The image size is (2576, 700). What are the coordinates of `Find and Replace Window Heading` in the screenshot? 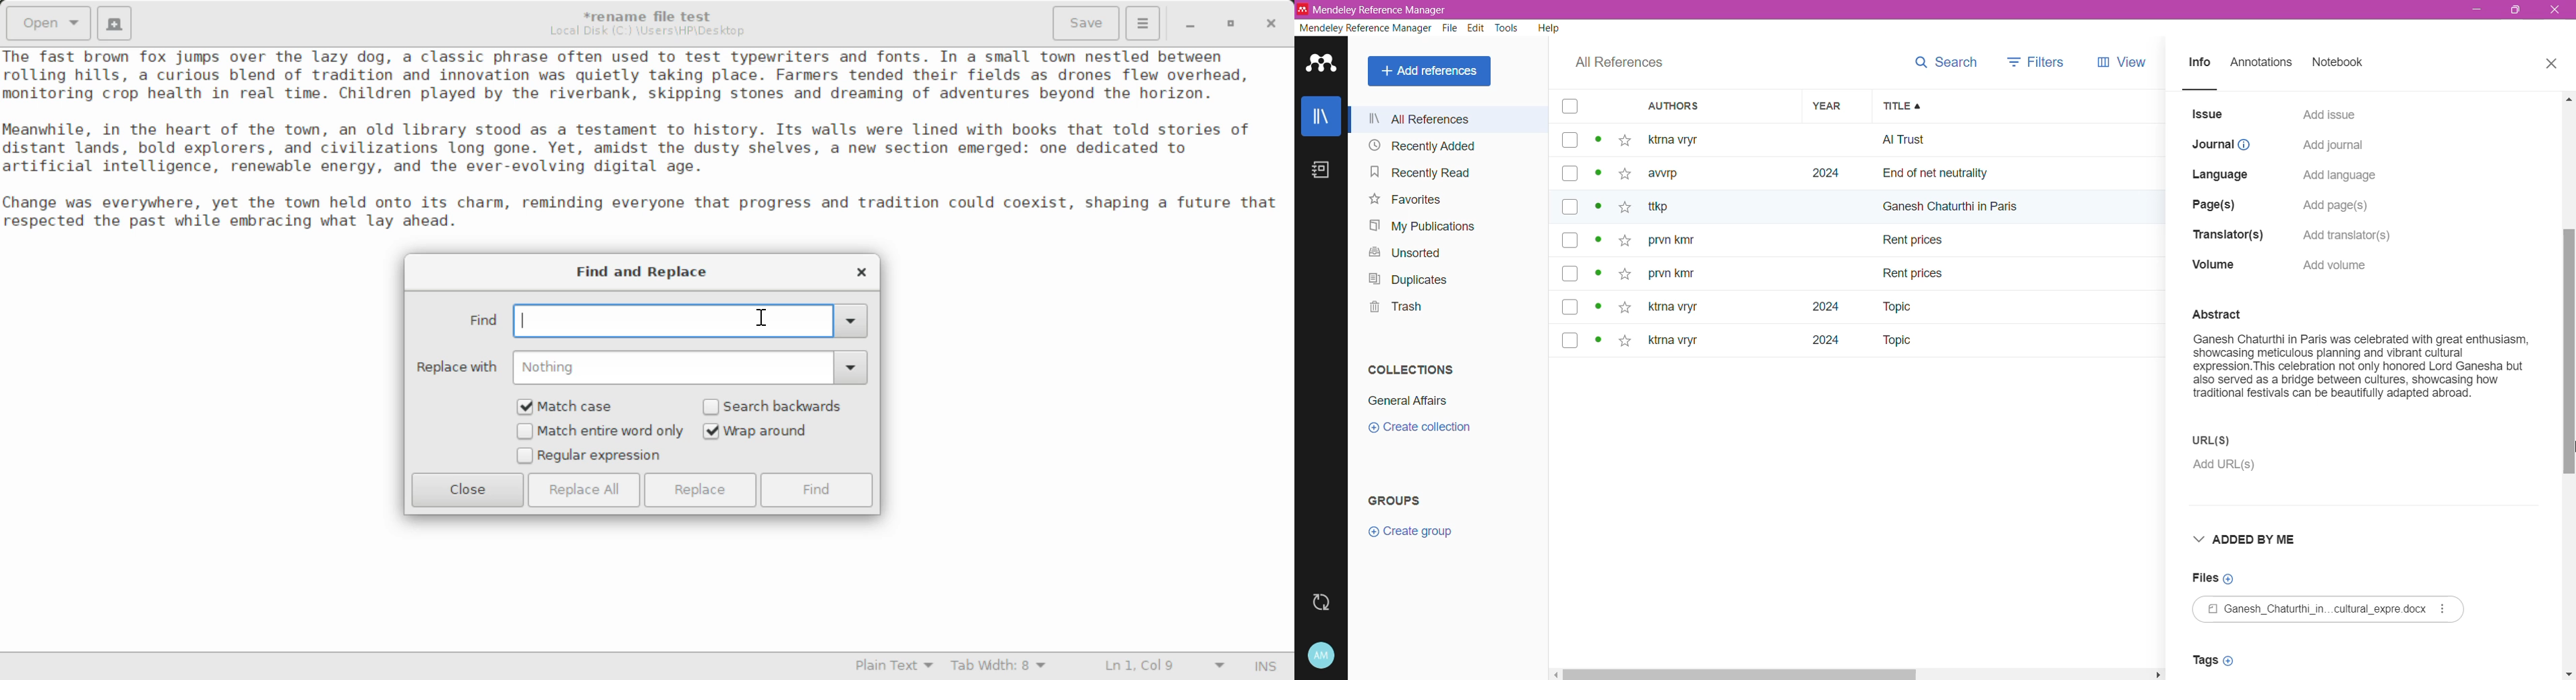 It's located at (643, 273).